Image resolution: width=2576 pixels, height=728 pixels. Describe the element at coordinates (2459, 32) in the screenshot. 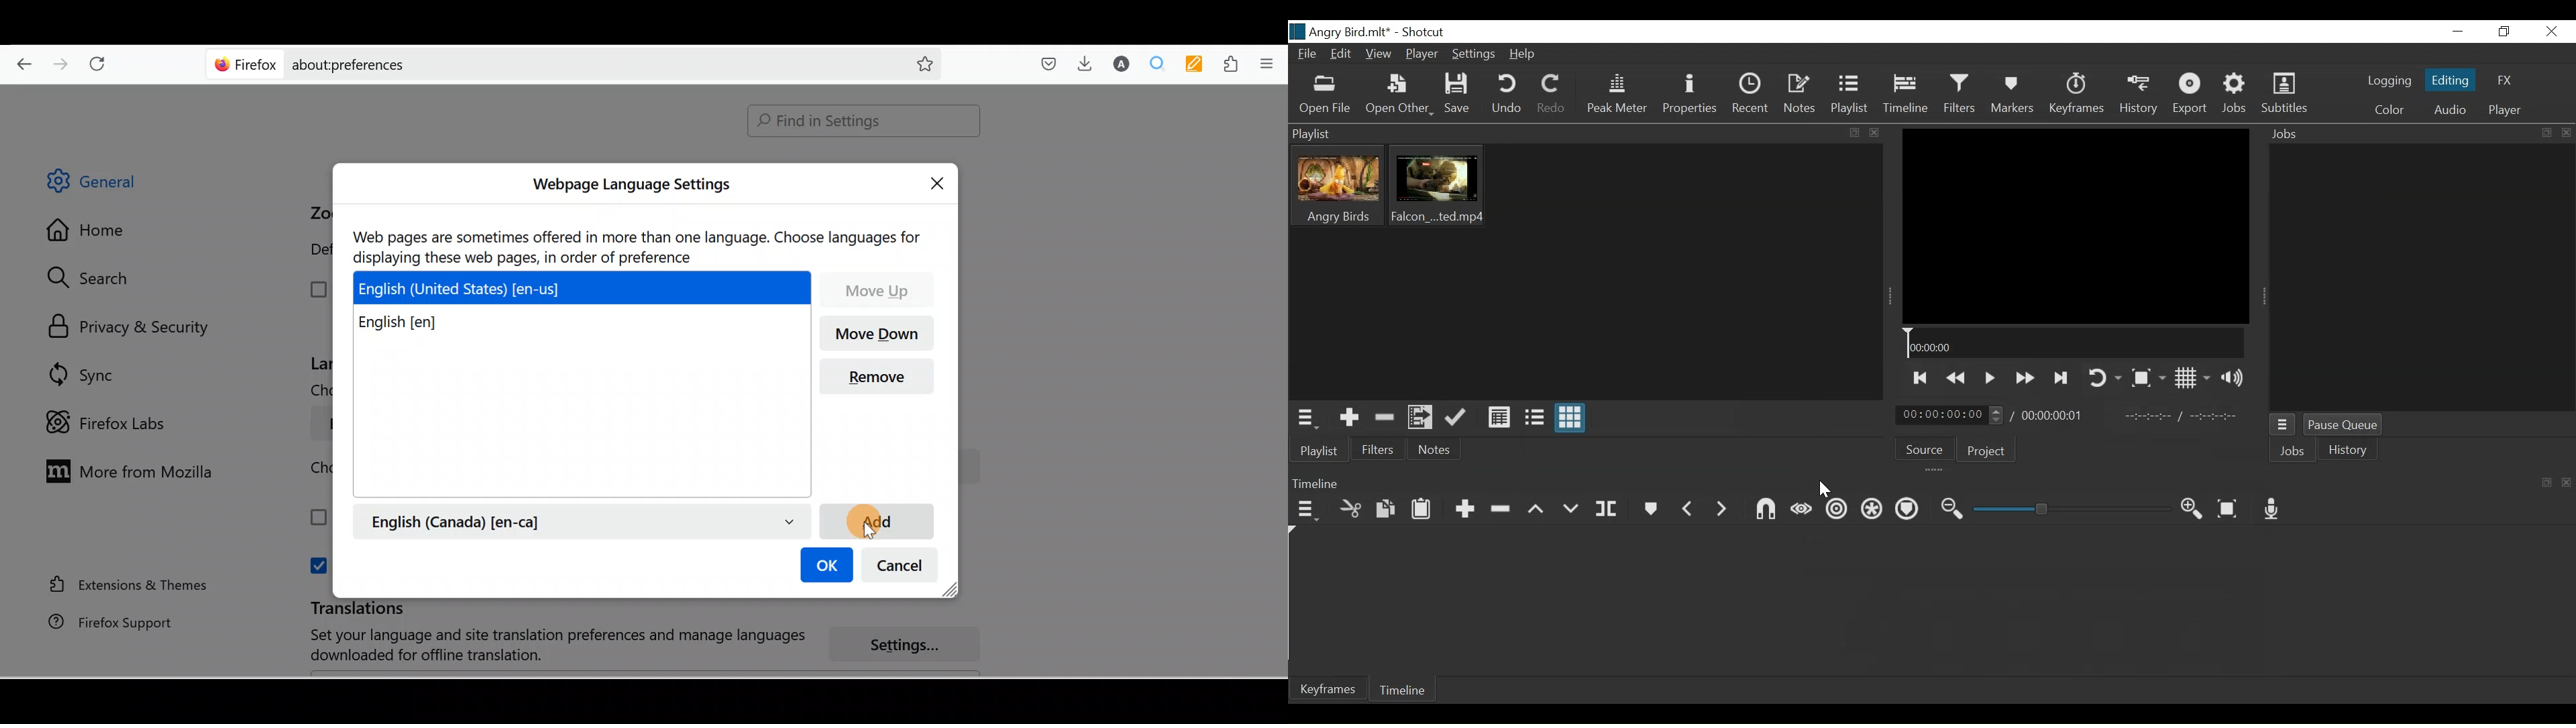

I see `minimize` at that location.